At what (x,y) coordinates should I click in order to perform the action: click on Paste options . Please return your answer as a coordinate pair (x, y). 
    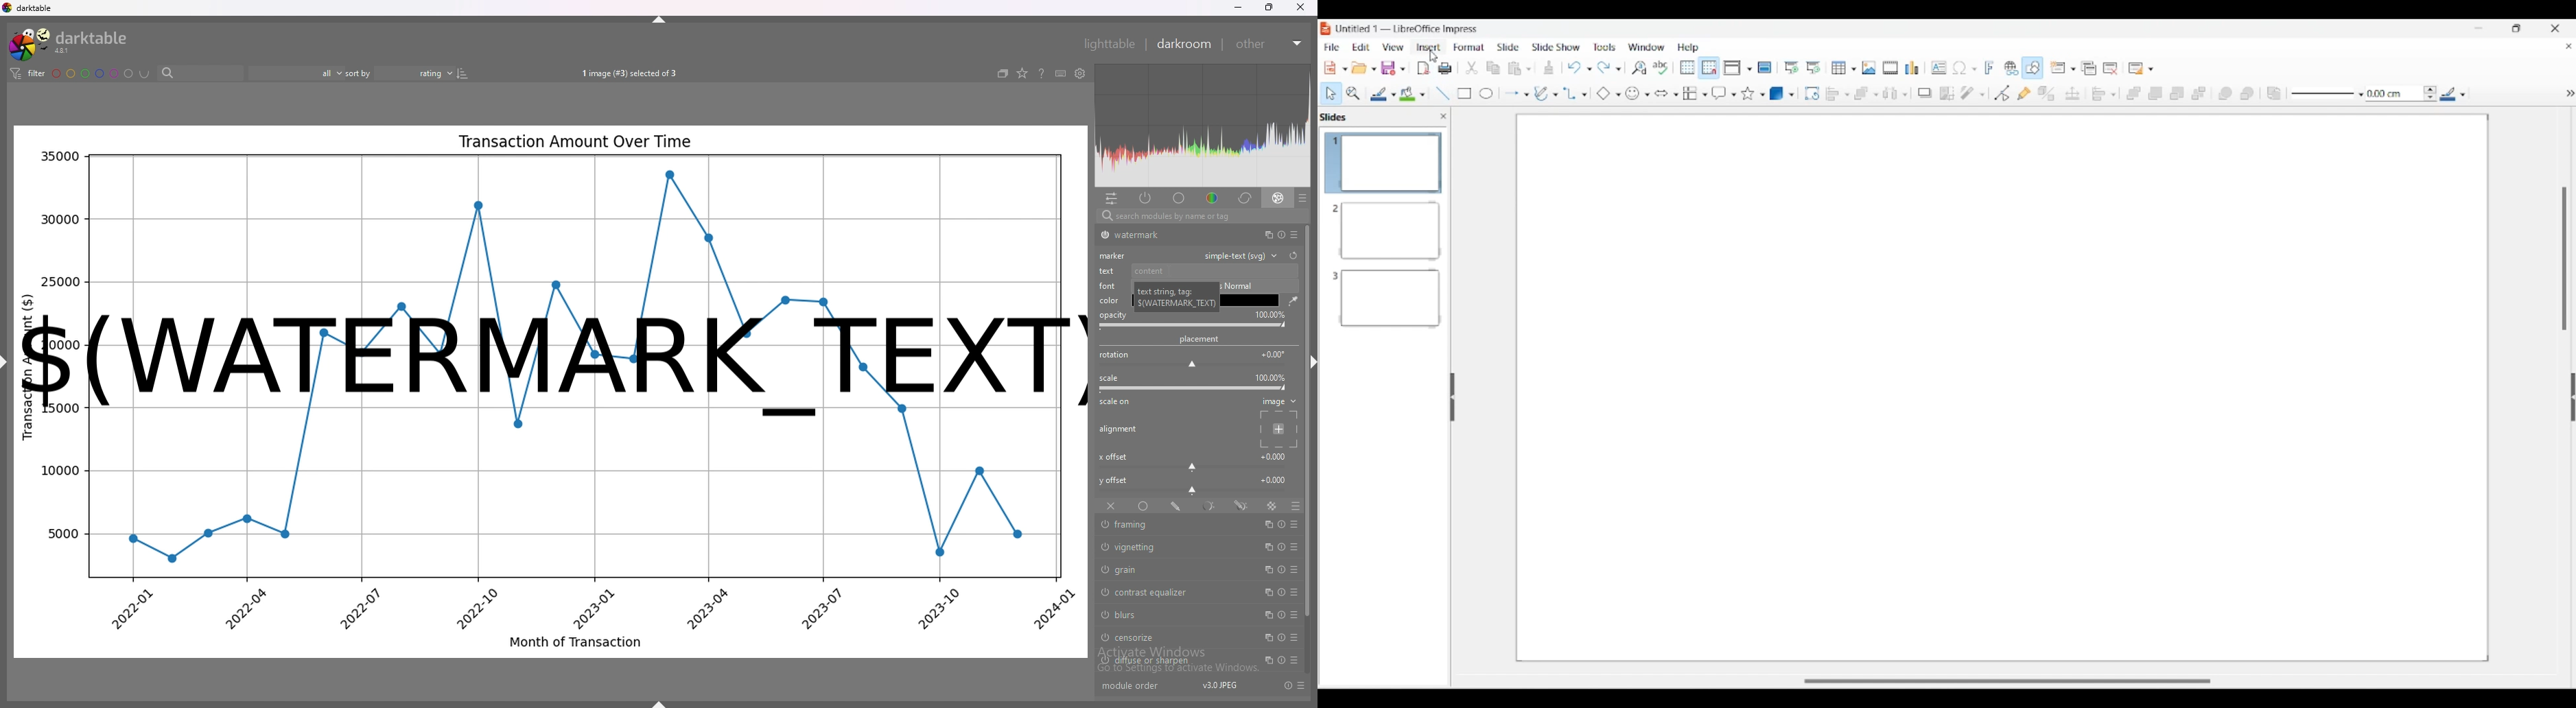
    Looking at the image, I should click on (1520, 69).